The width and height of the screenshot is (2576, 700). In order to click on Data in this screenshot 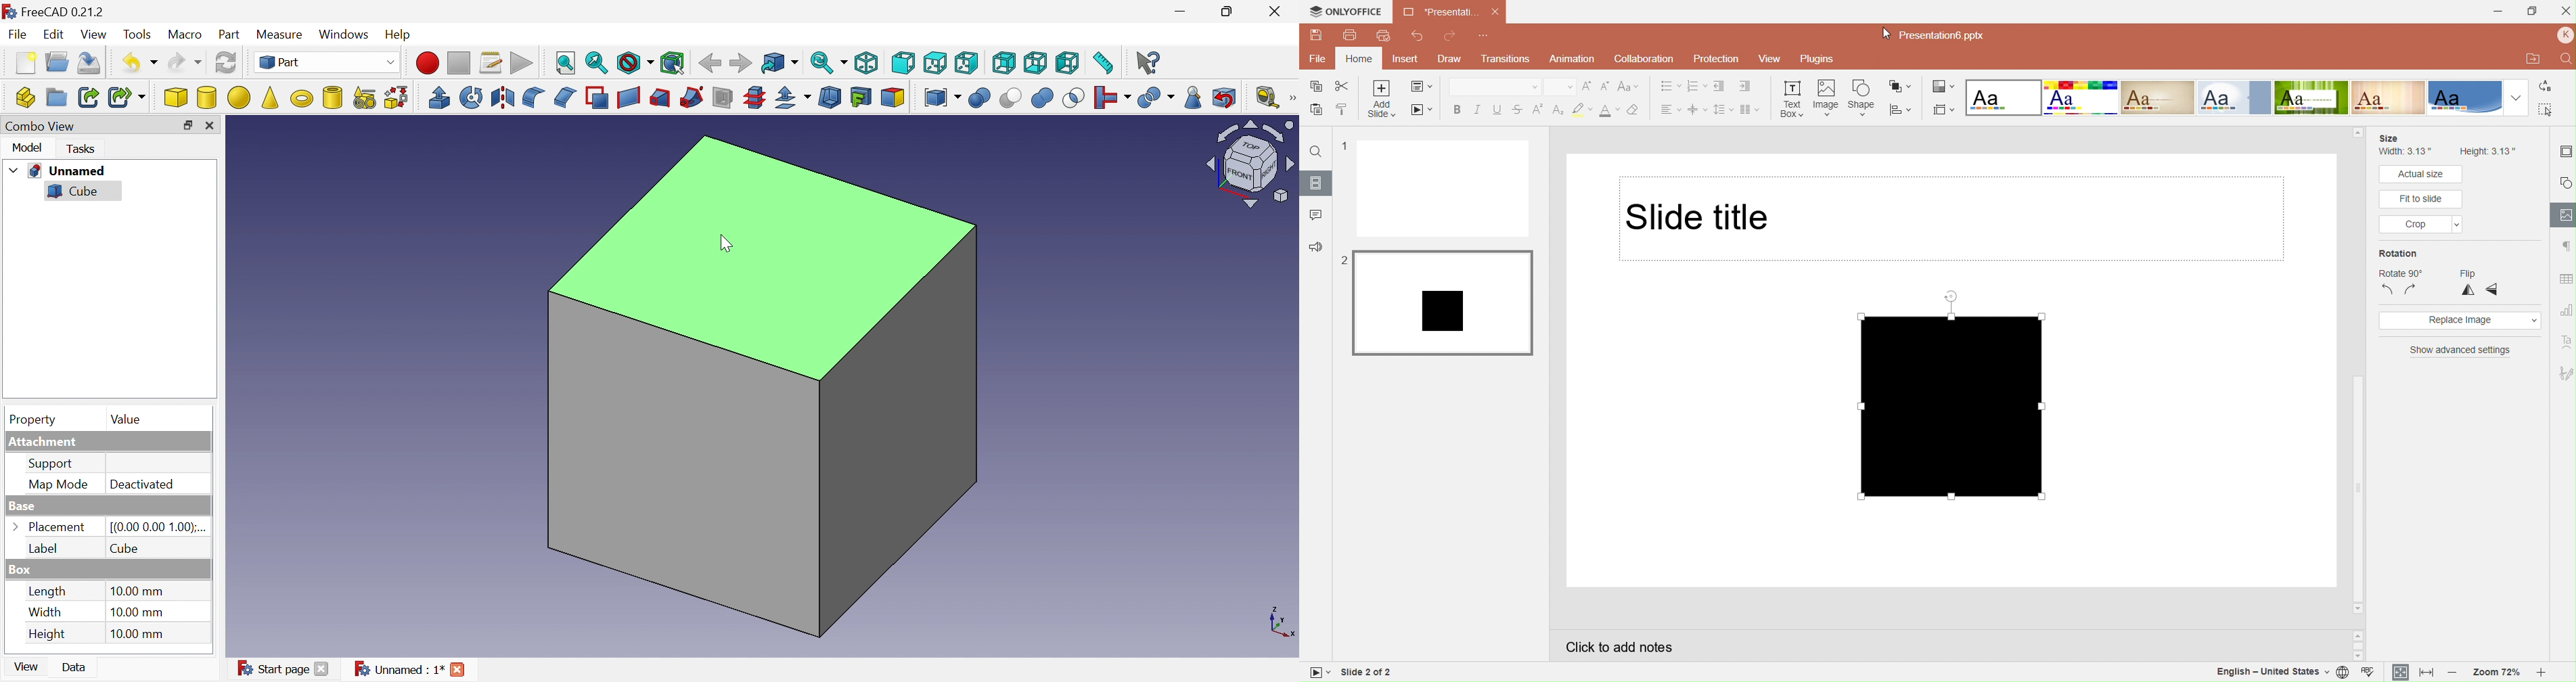, I will do `click(74, 666)`.